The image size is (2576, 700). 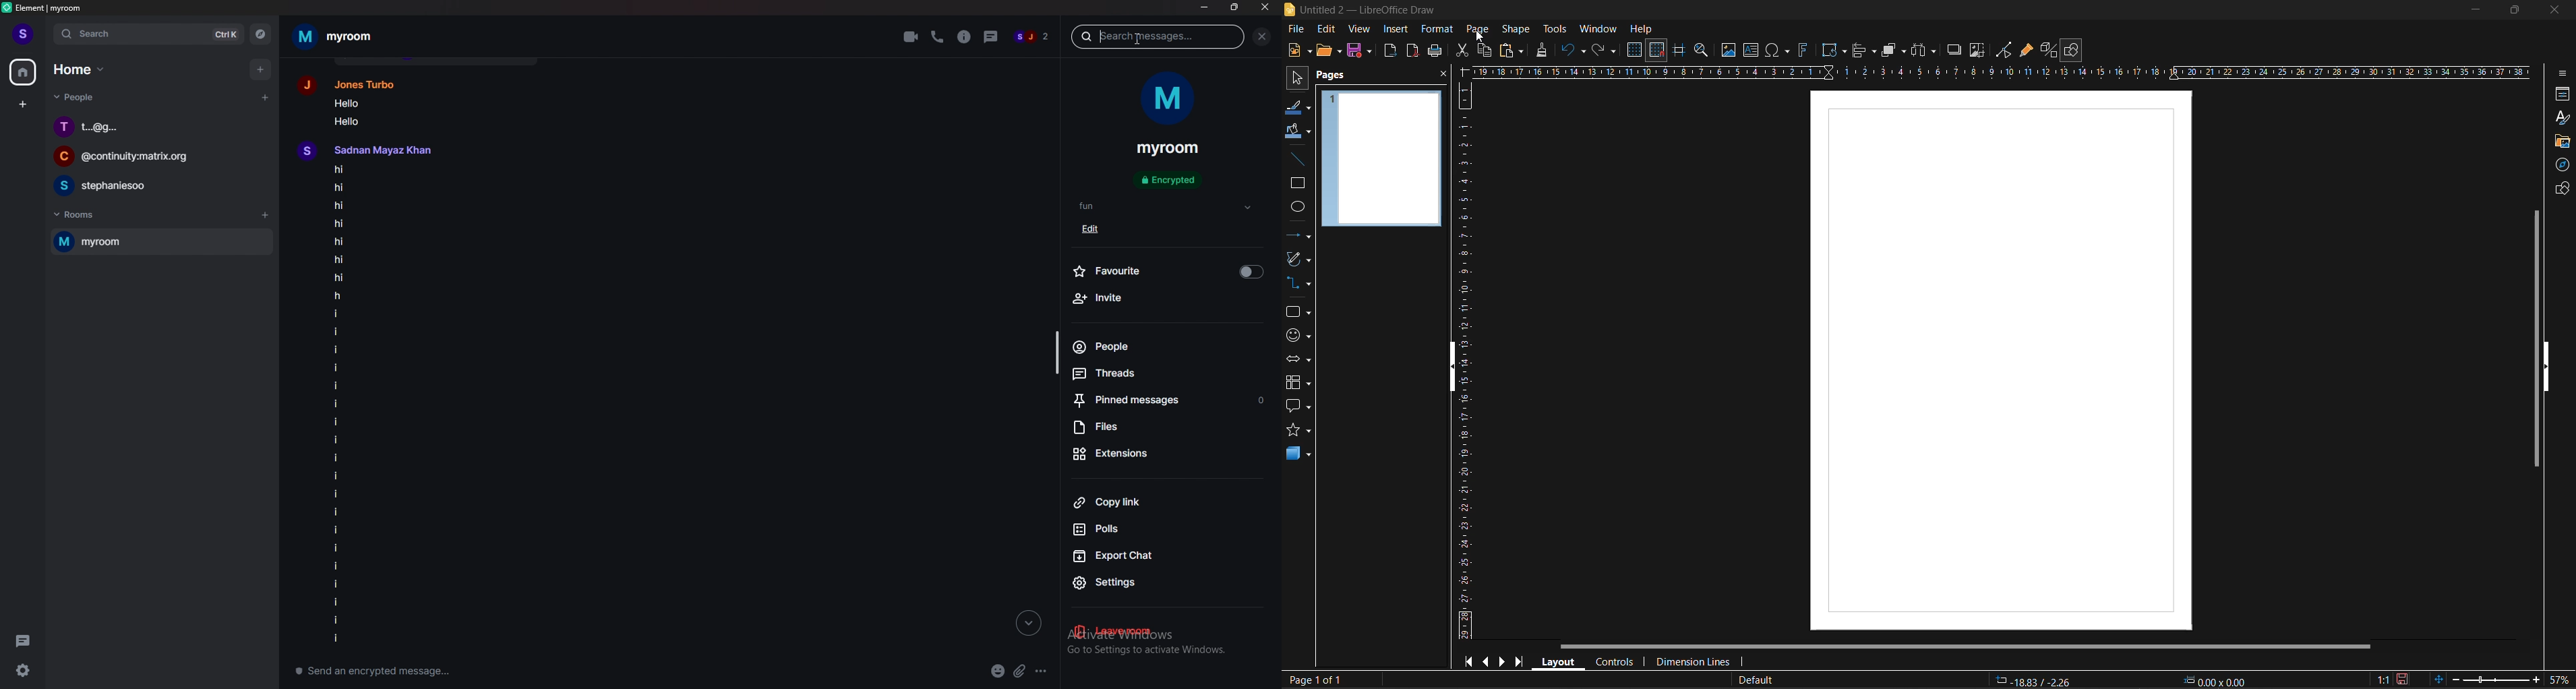 I want to click on working area, so click(x=2002, y=361).